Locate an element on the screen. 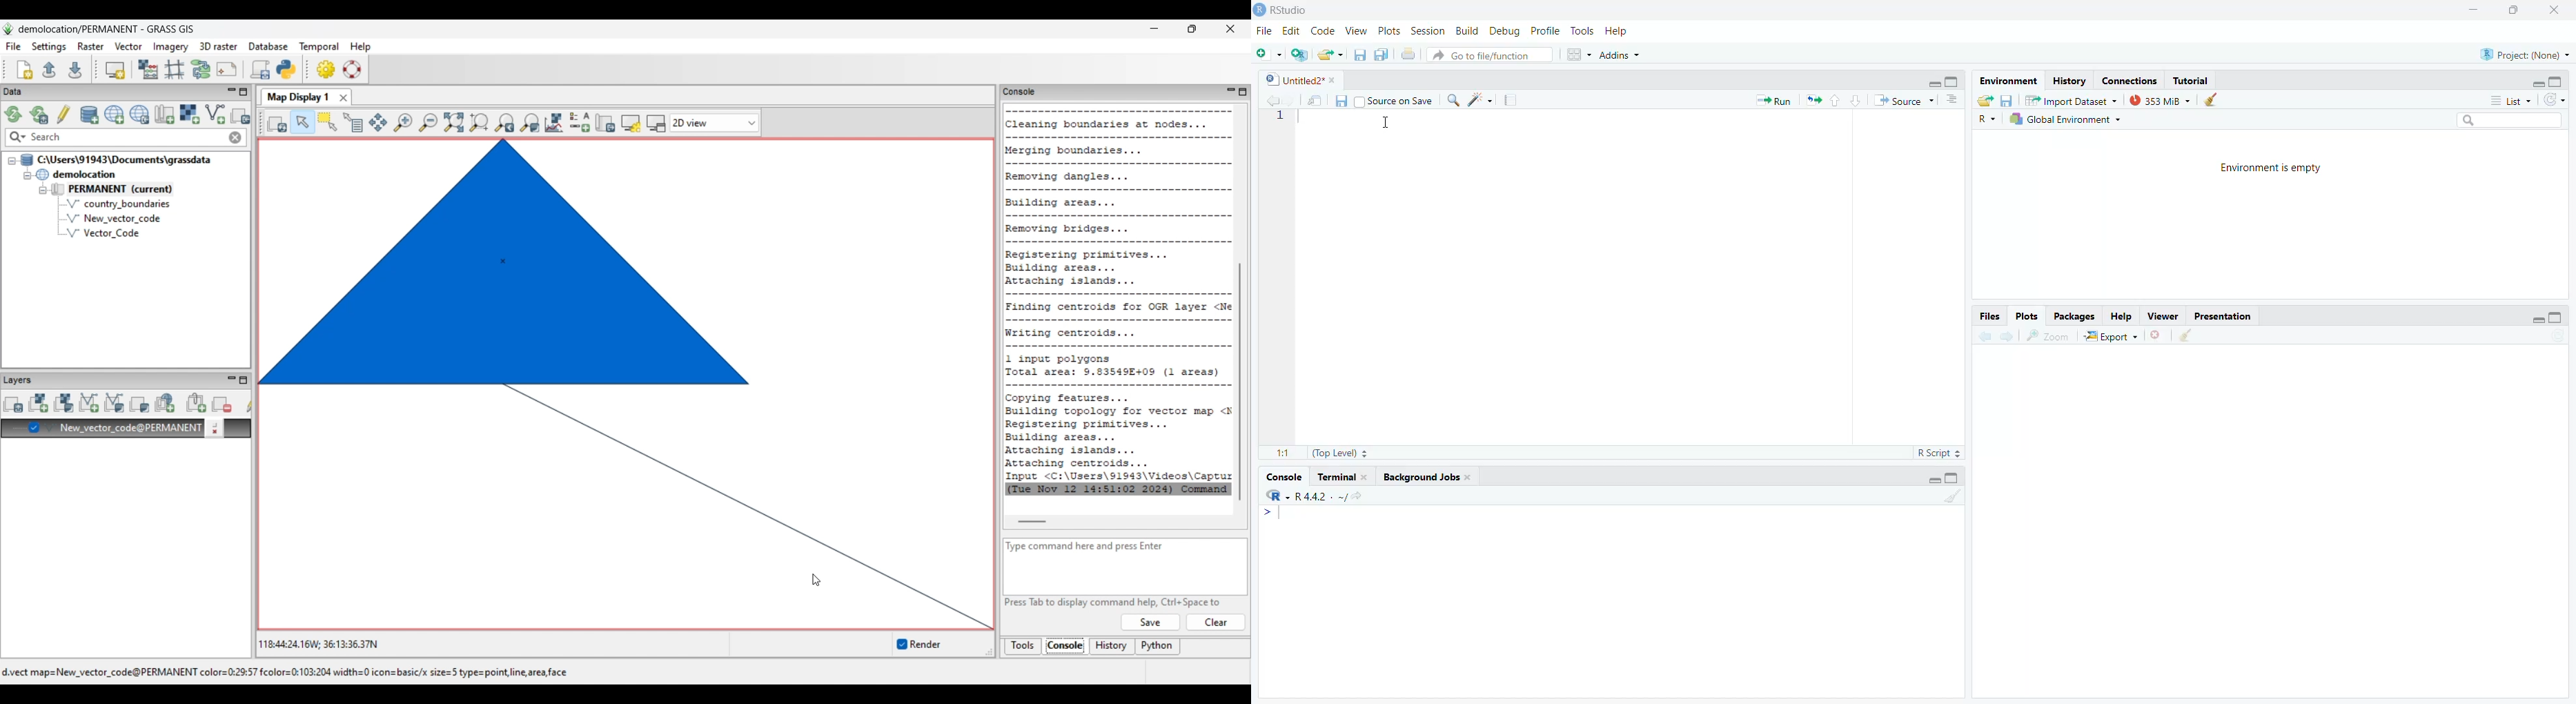 The height and width of the screenshot is (728, 2576). Source  is located at coordinates (1903, 100).